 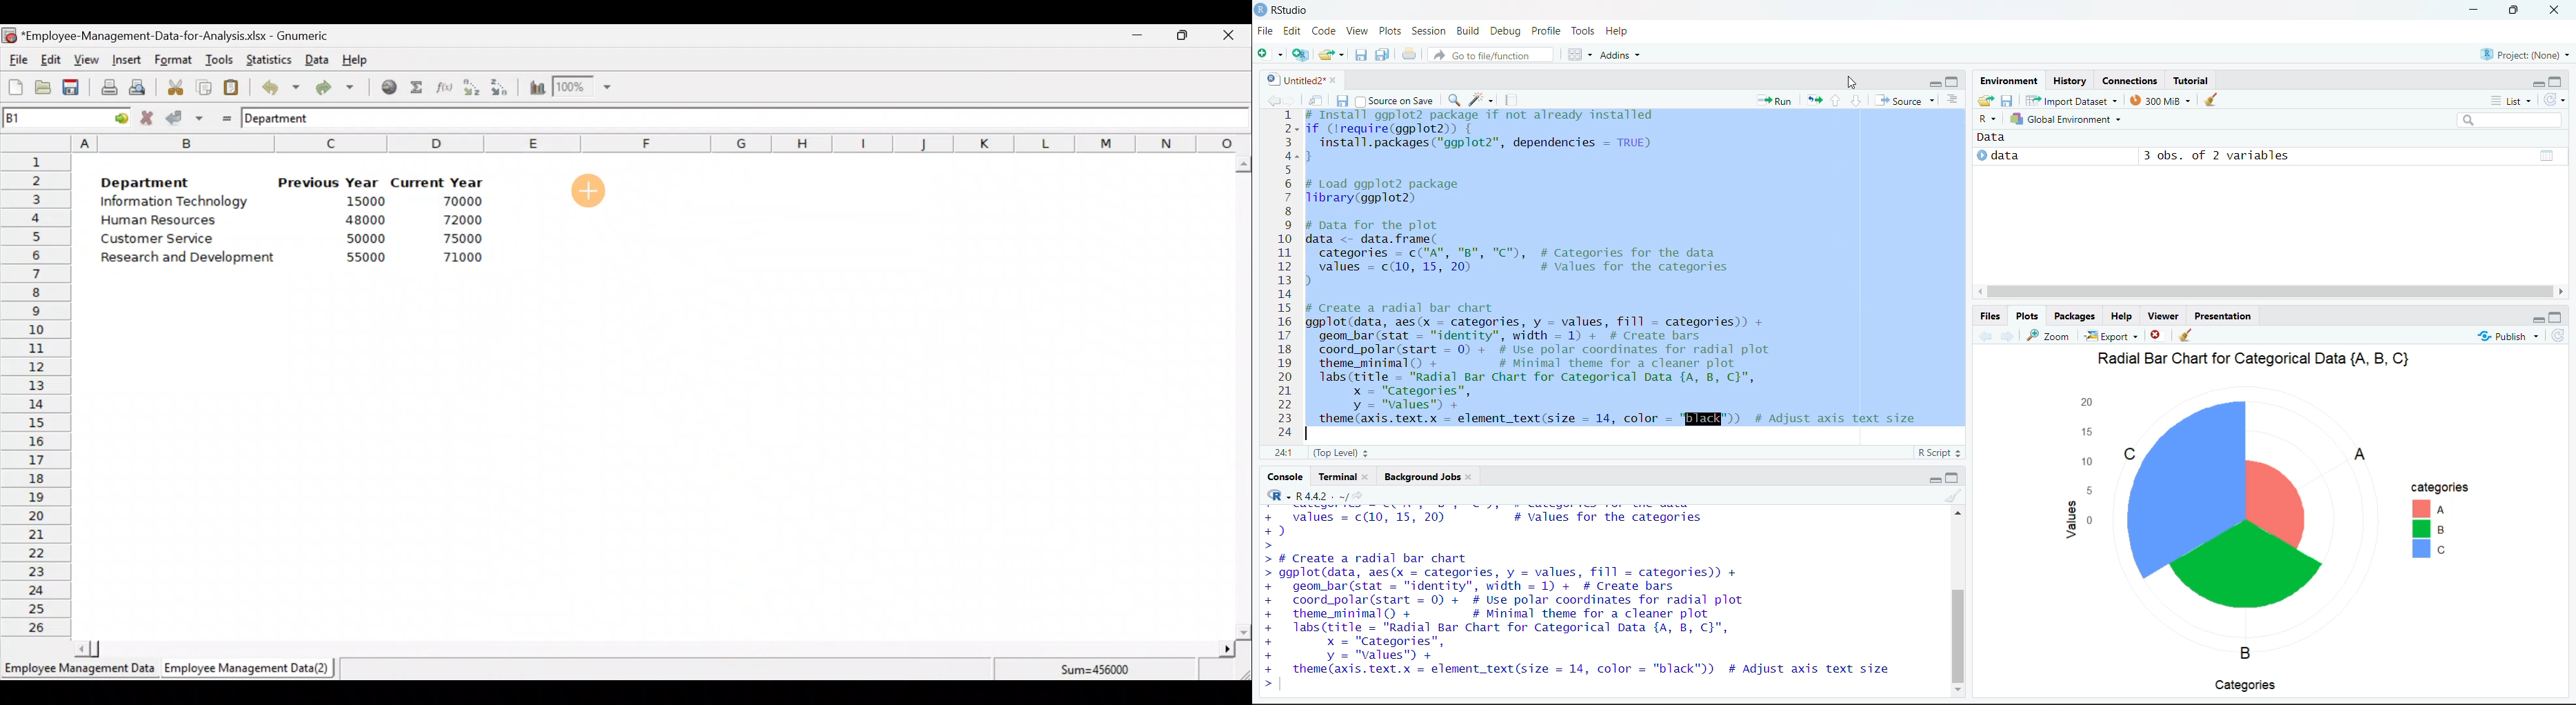 I want to click on save current document, so click(x=1342, y=100).